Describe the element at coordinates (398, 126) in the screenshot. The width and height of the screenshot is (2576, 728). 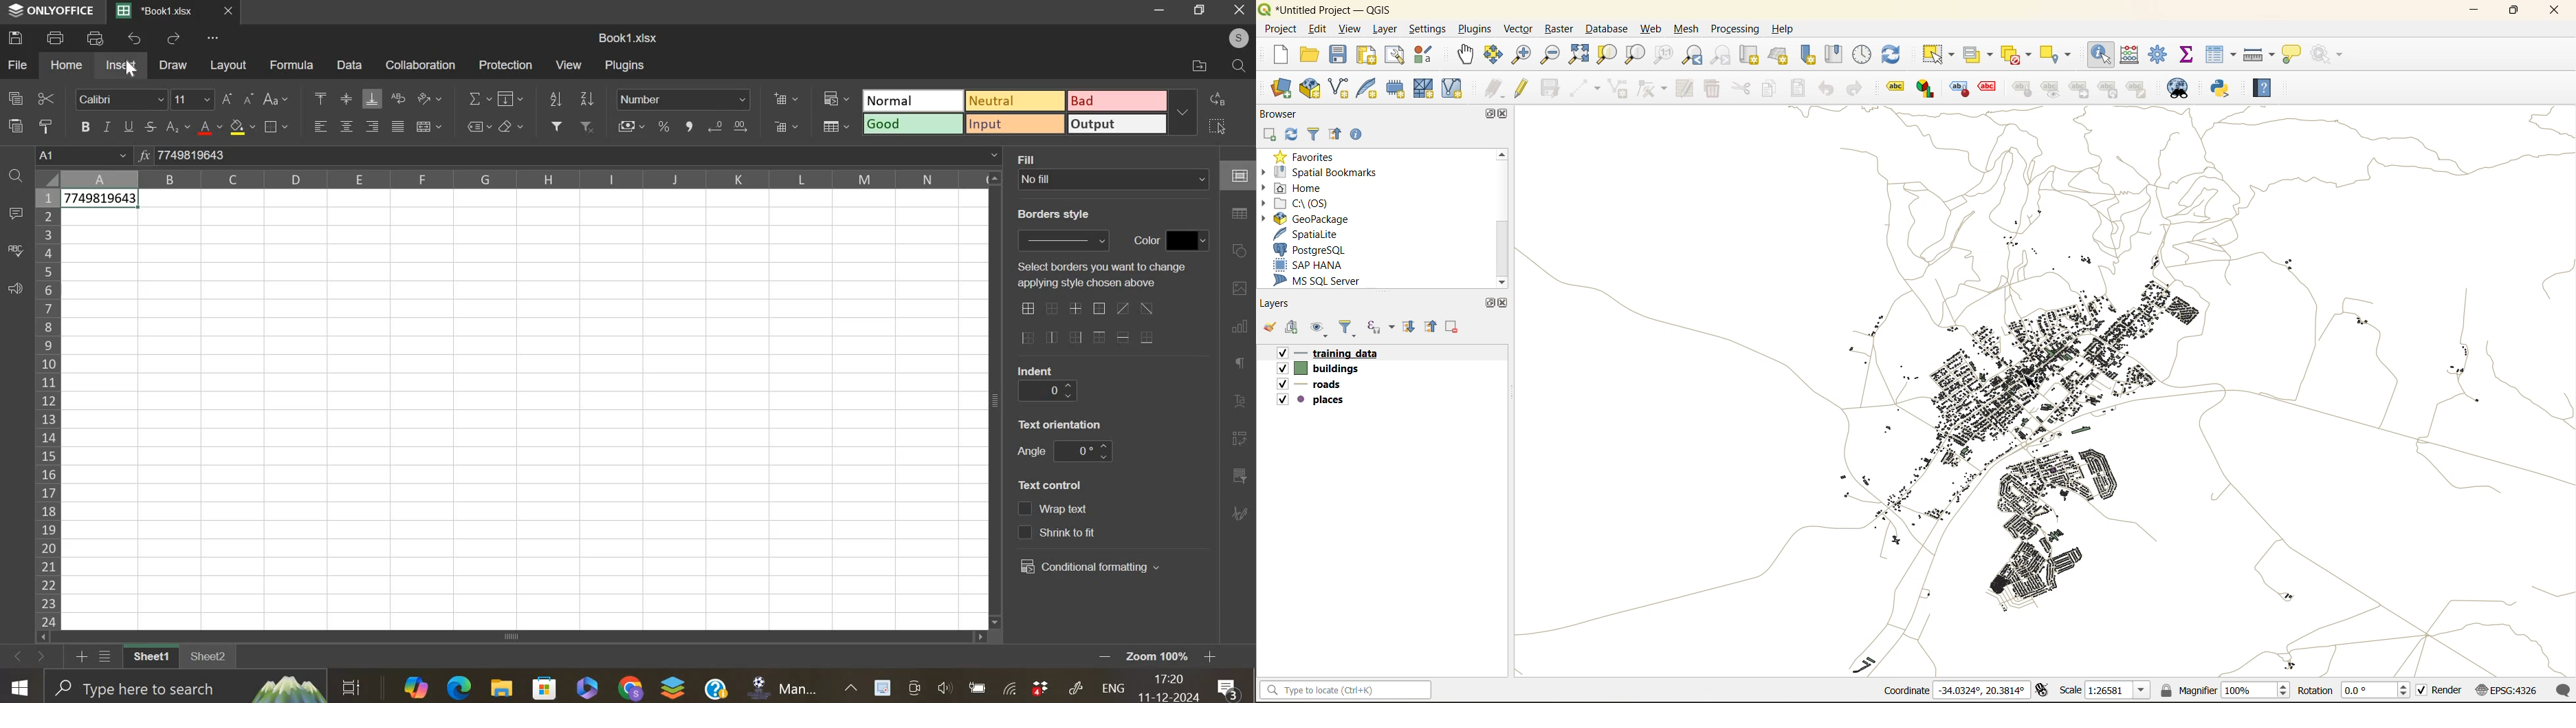
I see `justified` at that location.